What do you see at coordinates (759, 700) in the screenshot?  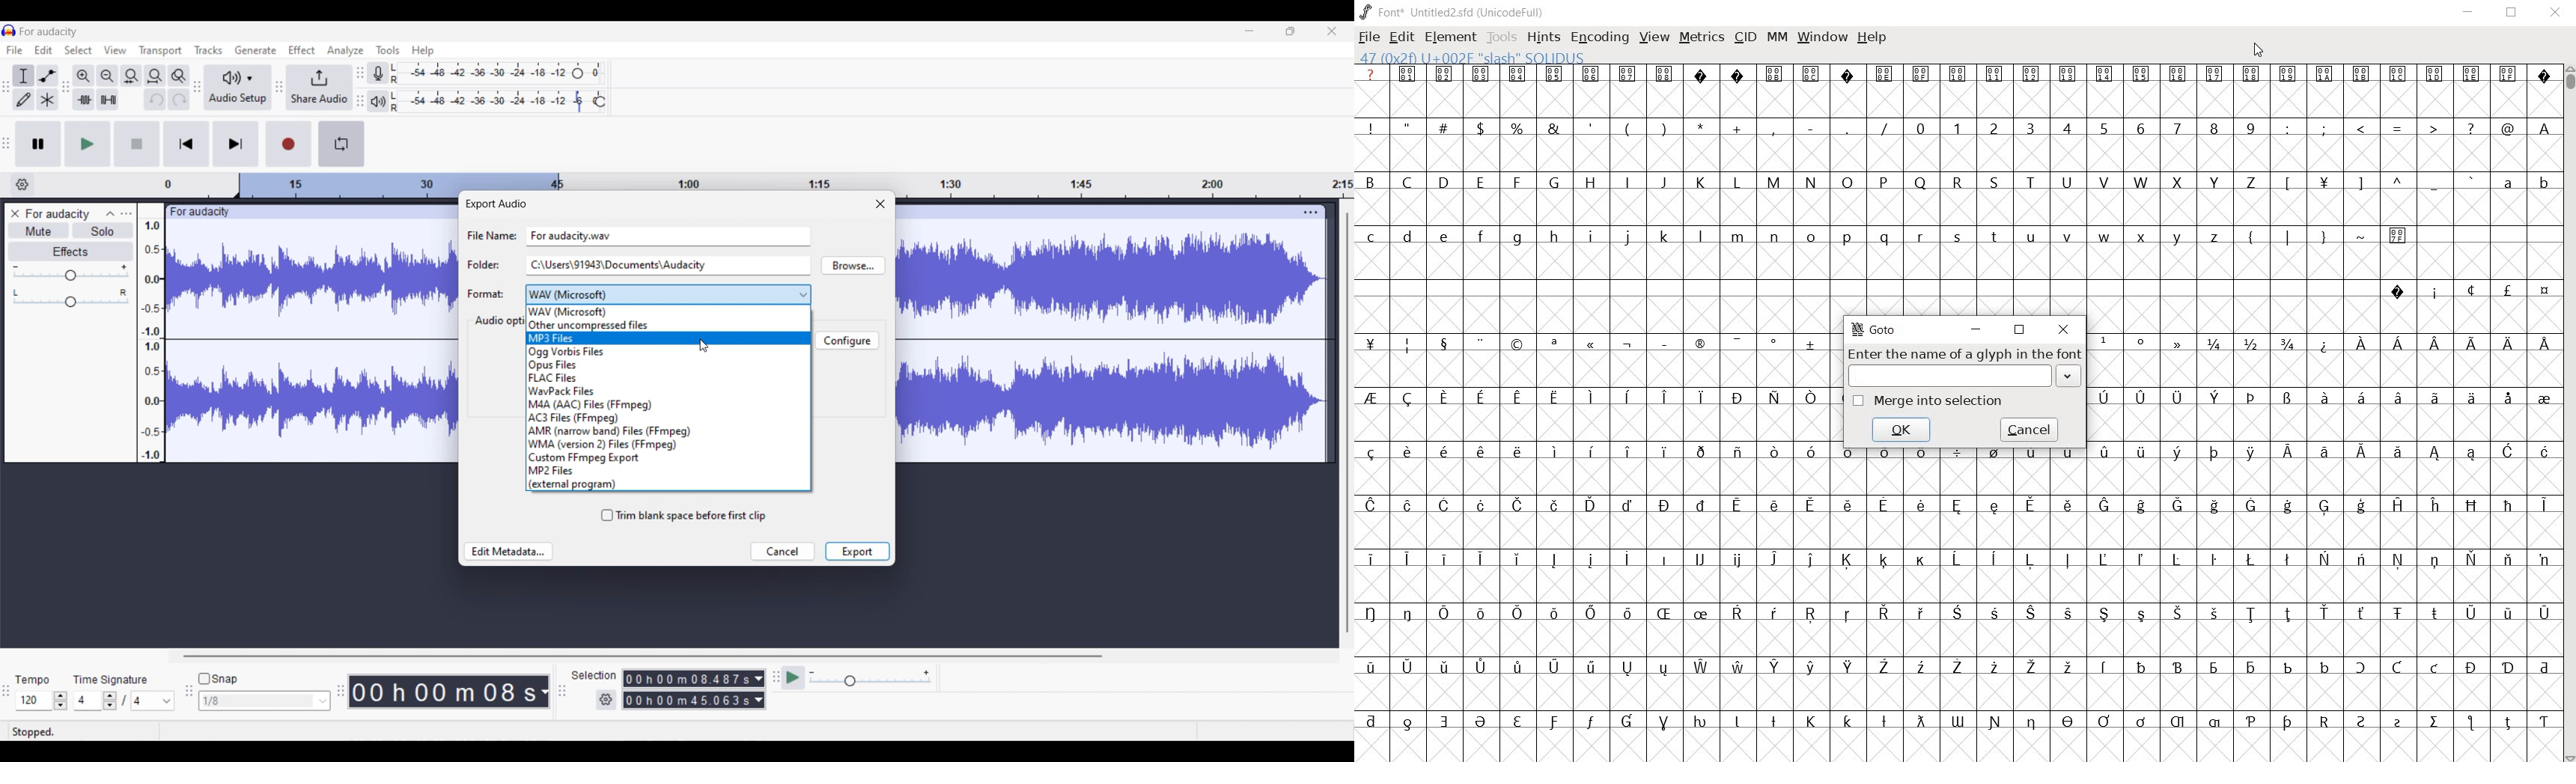 I see `Duration measurement` at bounding box center [759, 700].